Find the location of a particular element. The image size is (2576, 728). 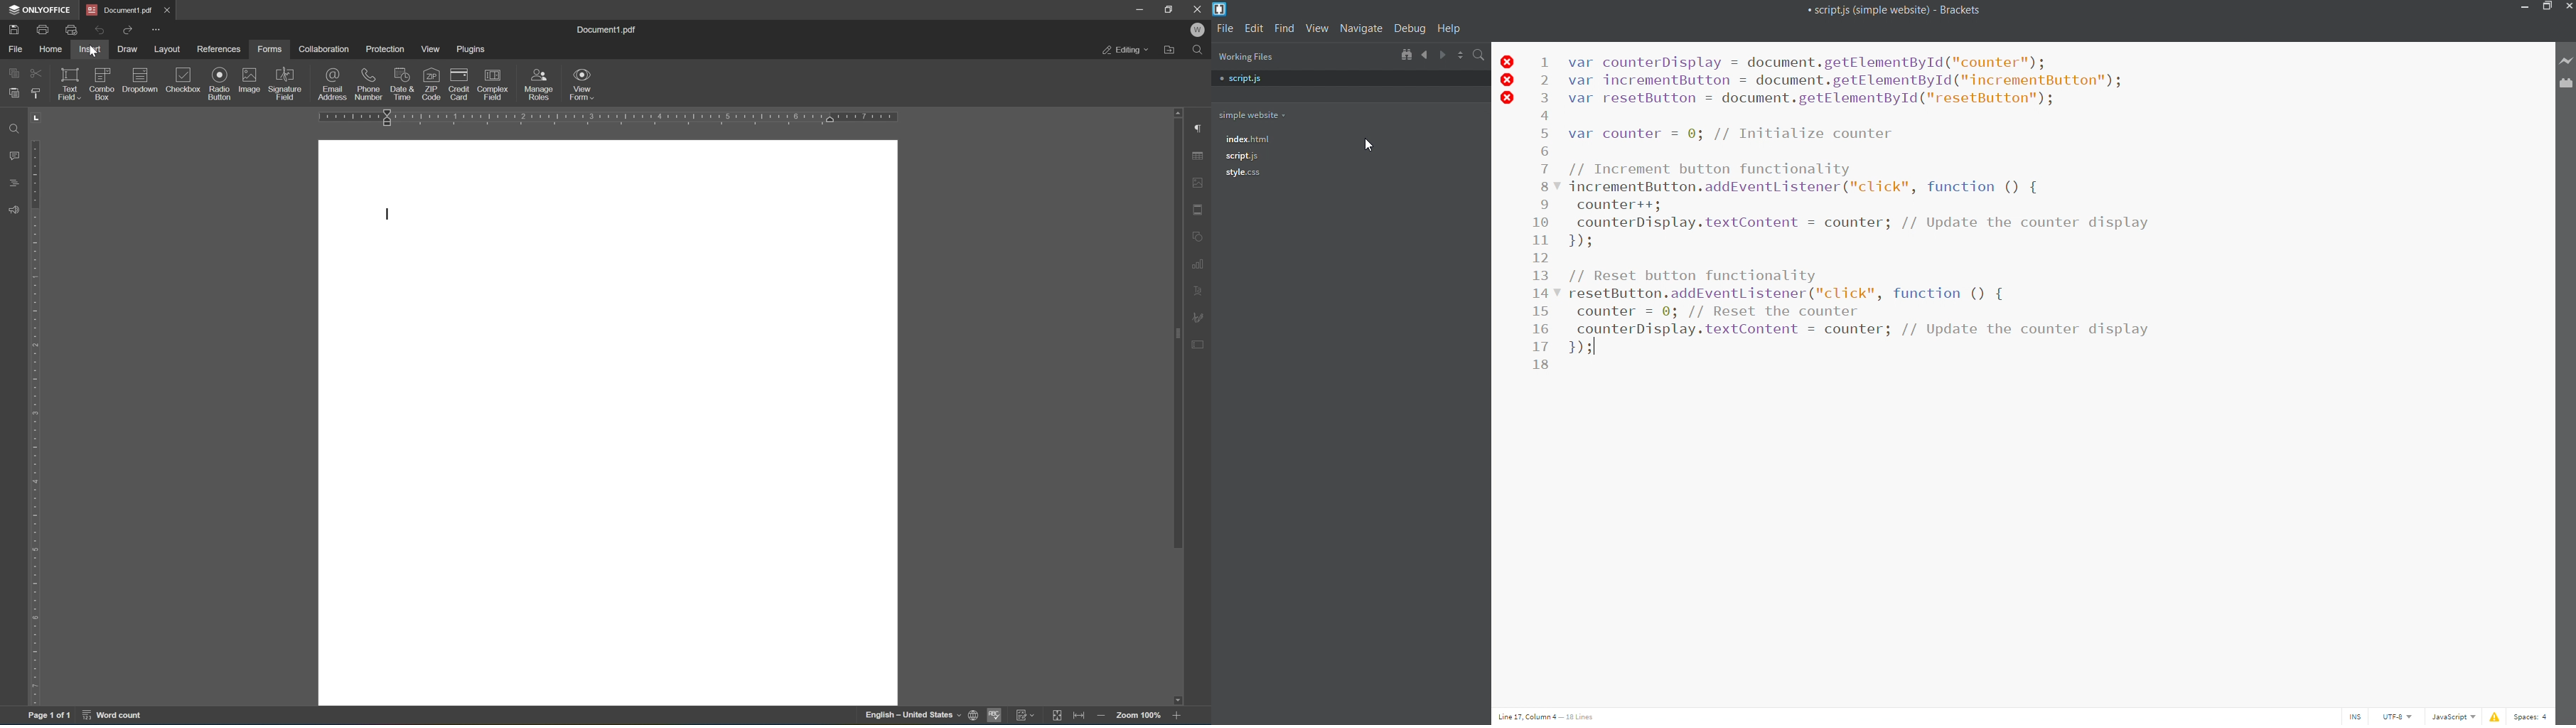

references is located at coordinates (219, 50).